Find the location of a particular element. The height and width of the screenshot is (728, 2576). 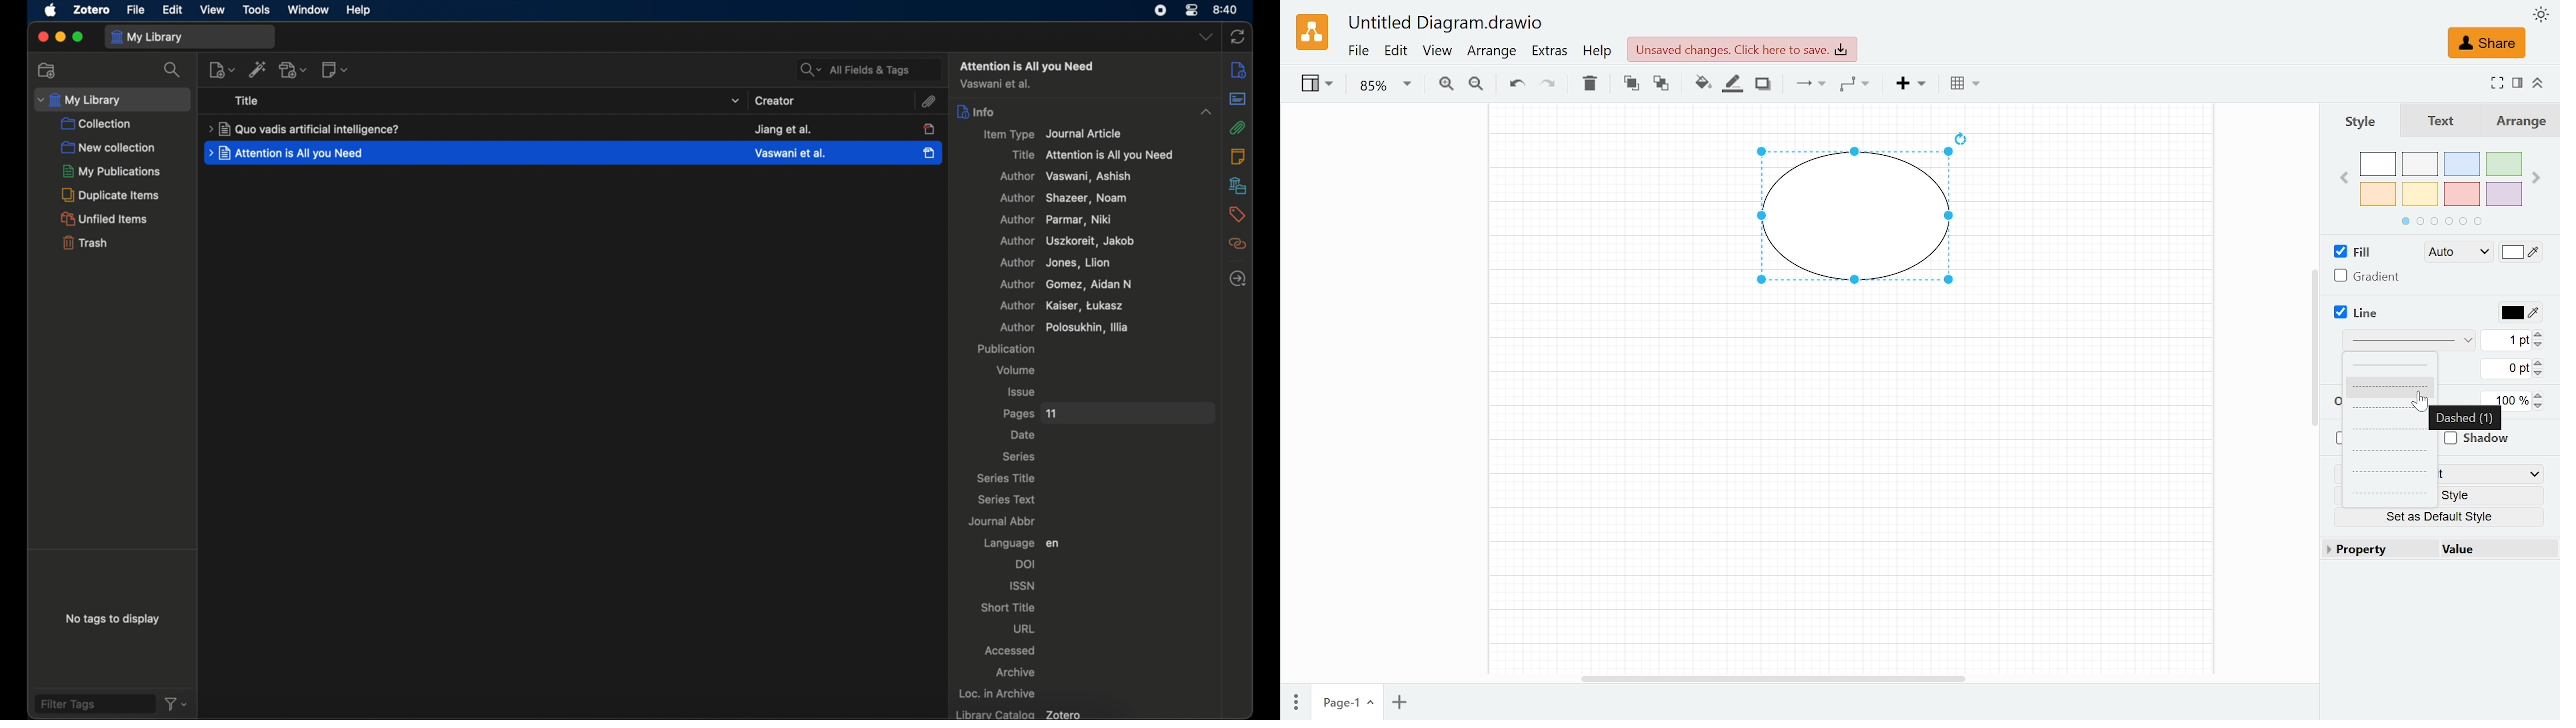

Pointer is located at coordinates (2419, 404).